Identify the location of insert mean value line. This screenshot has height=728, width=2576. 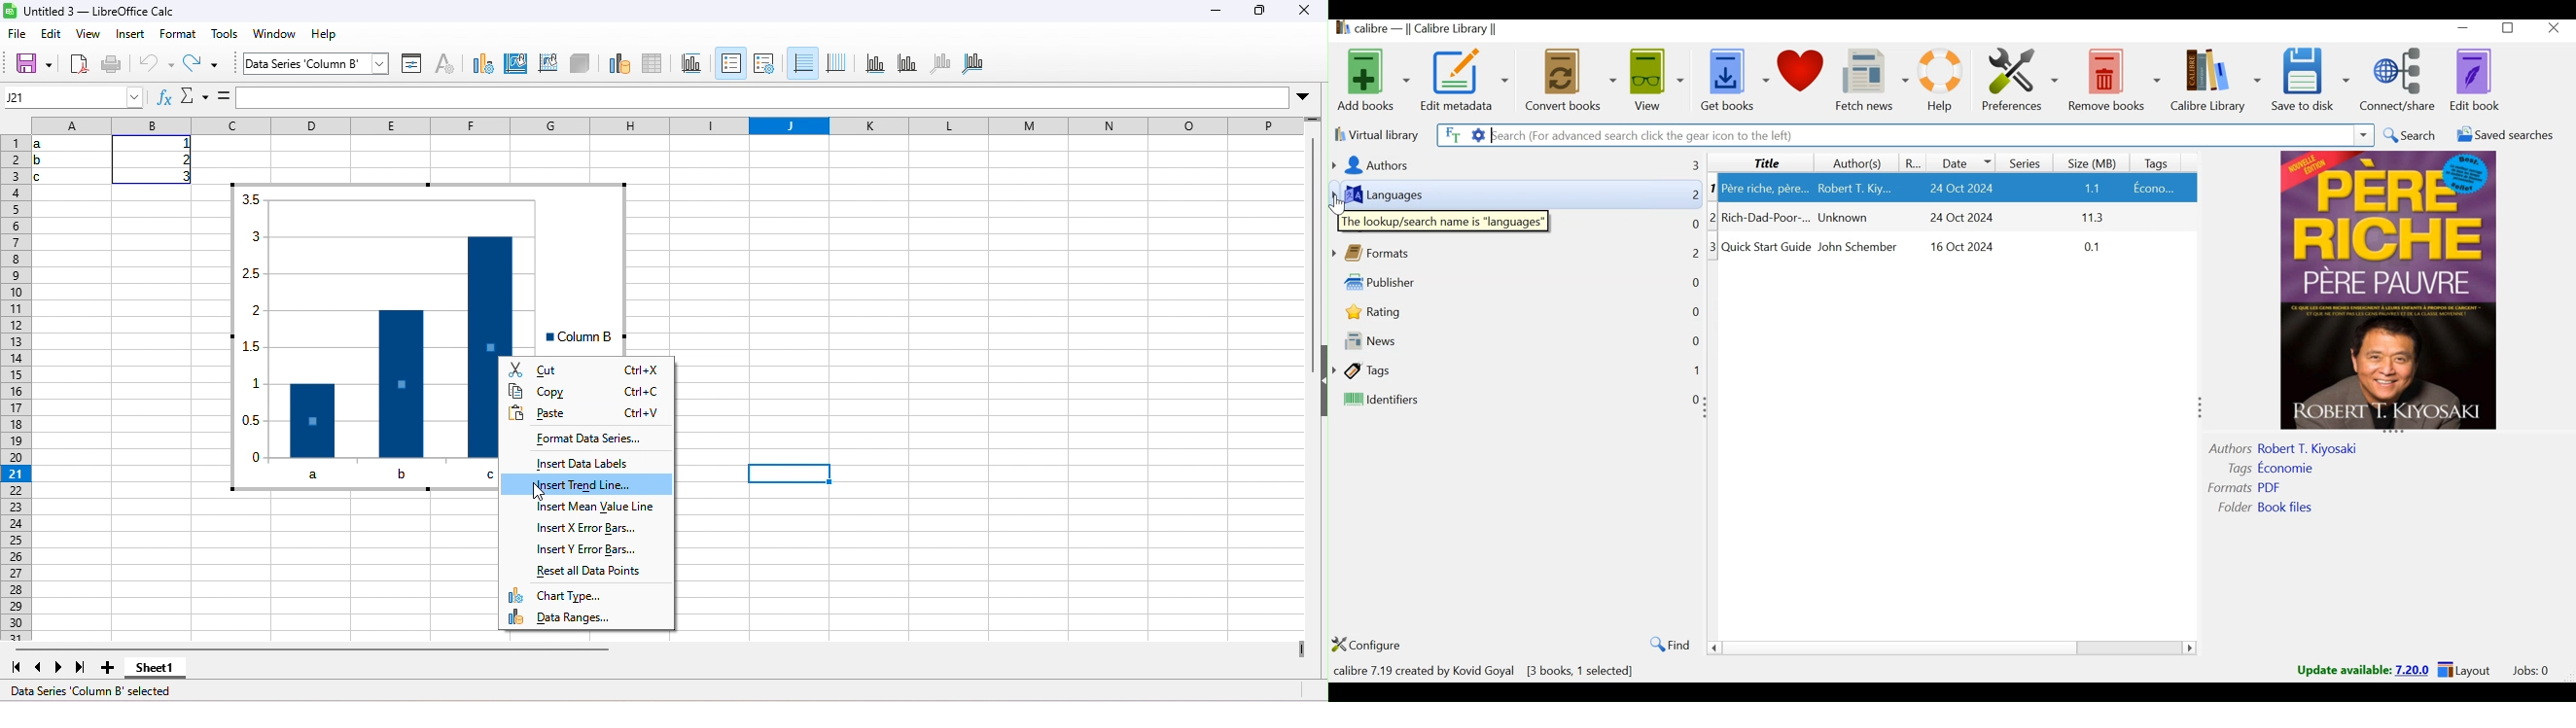
(594, 510).